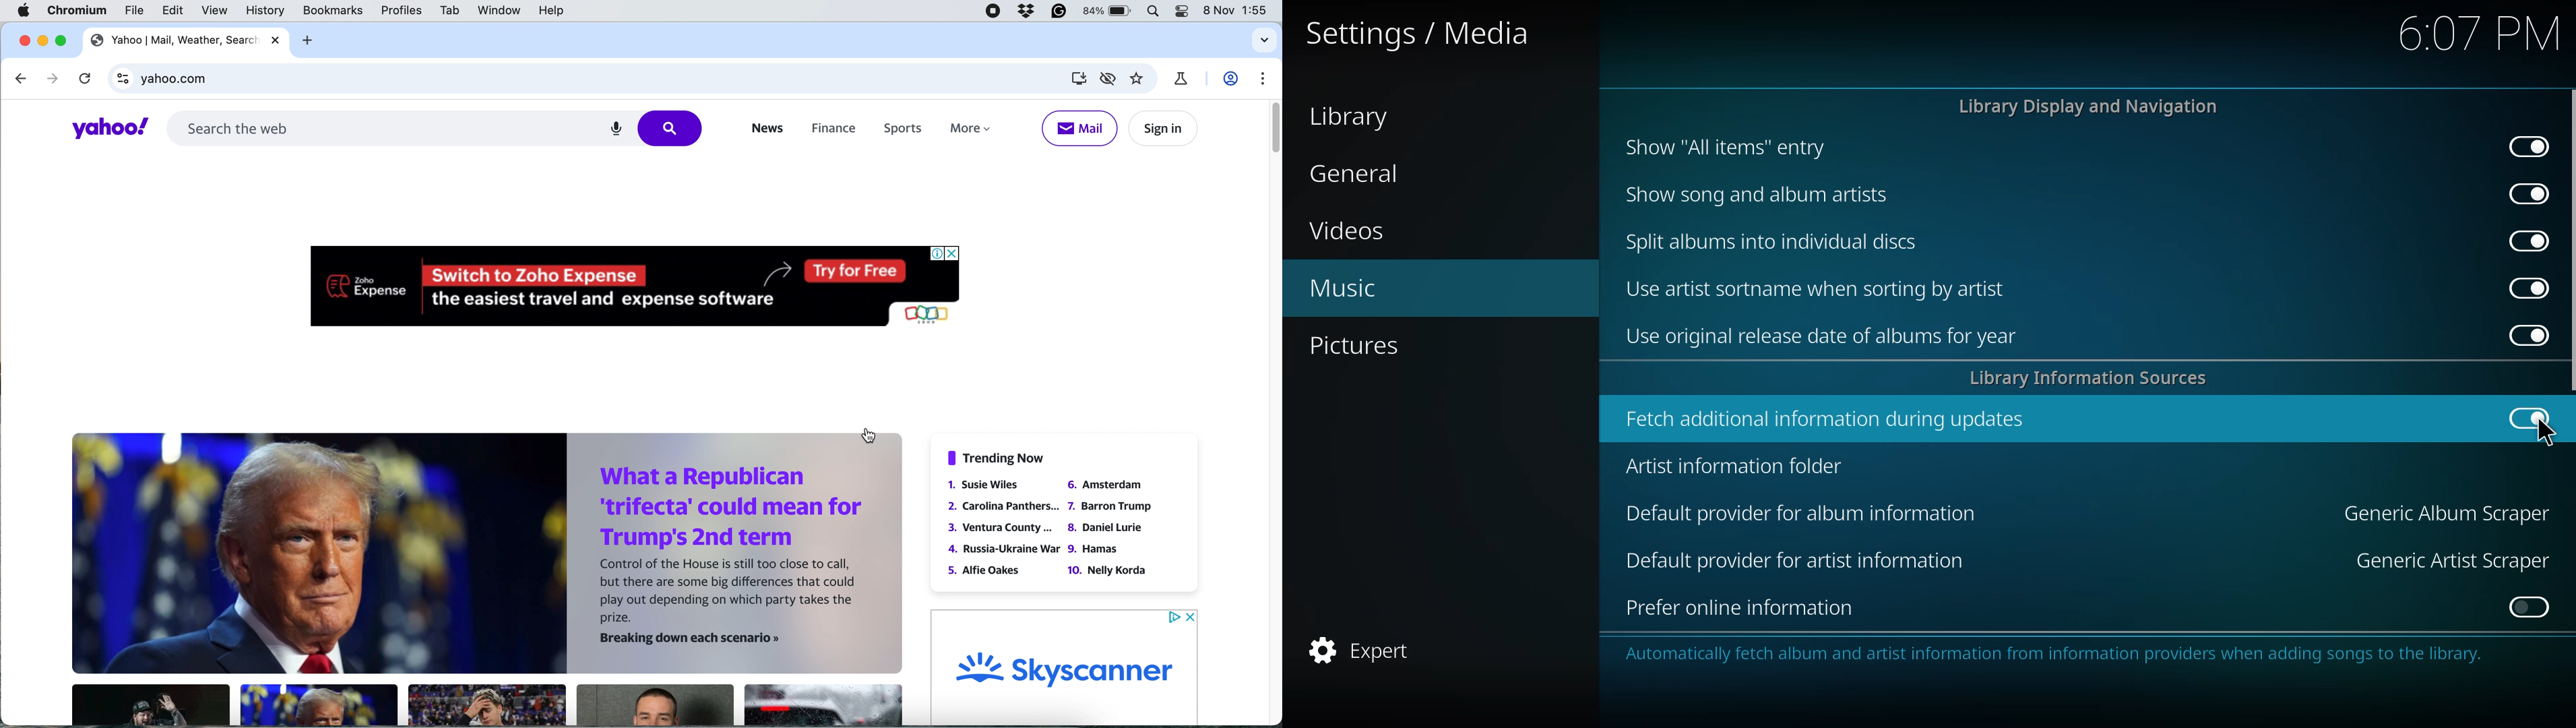  Describe the element at coordinates (1765, 199) in the screenshot. I see `Show song and album artists` at that location.